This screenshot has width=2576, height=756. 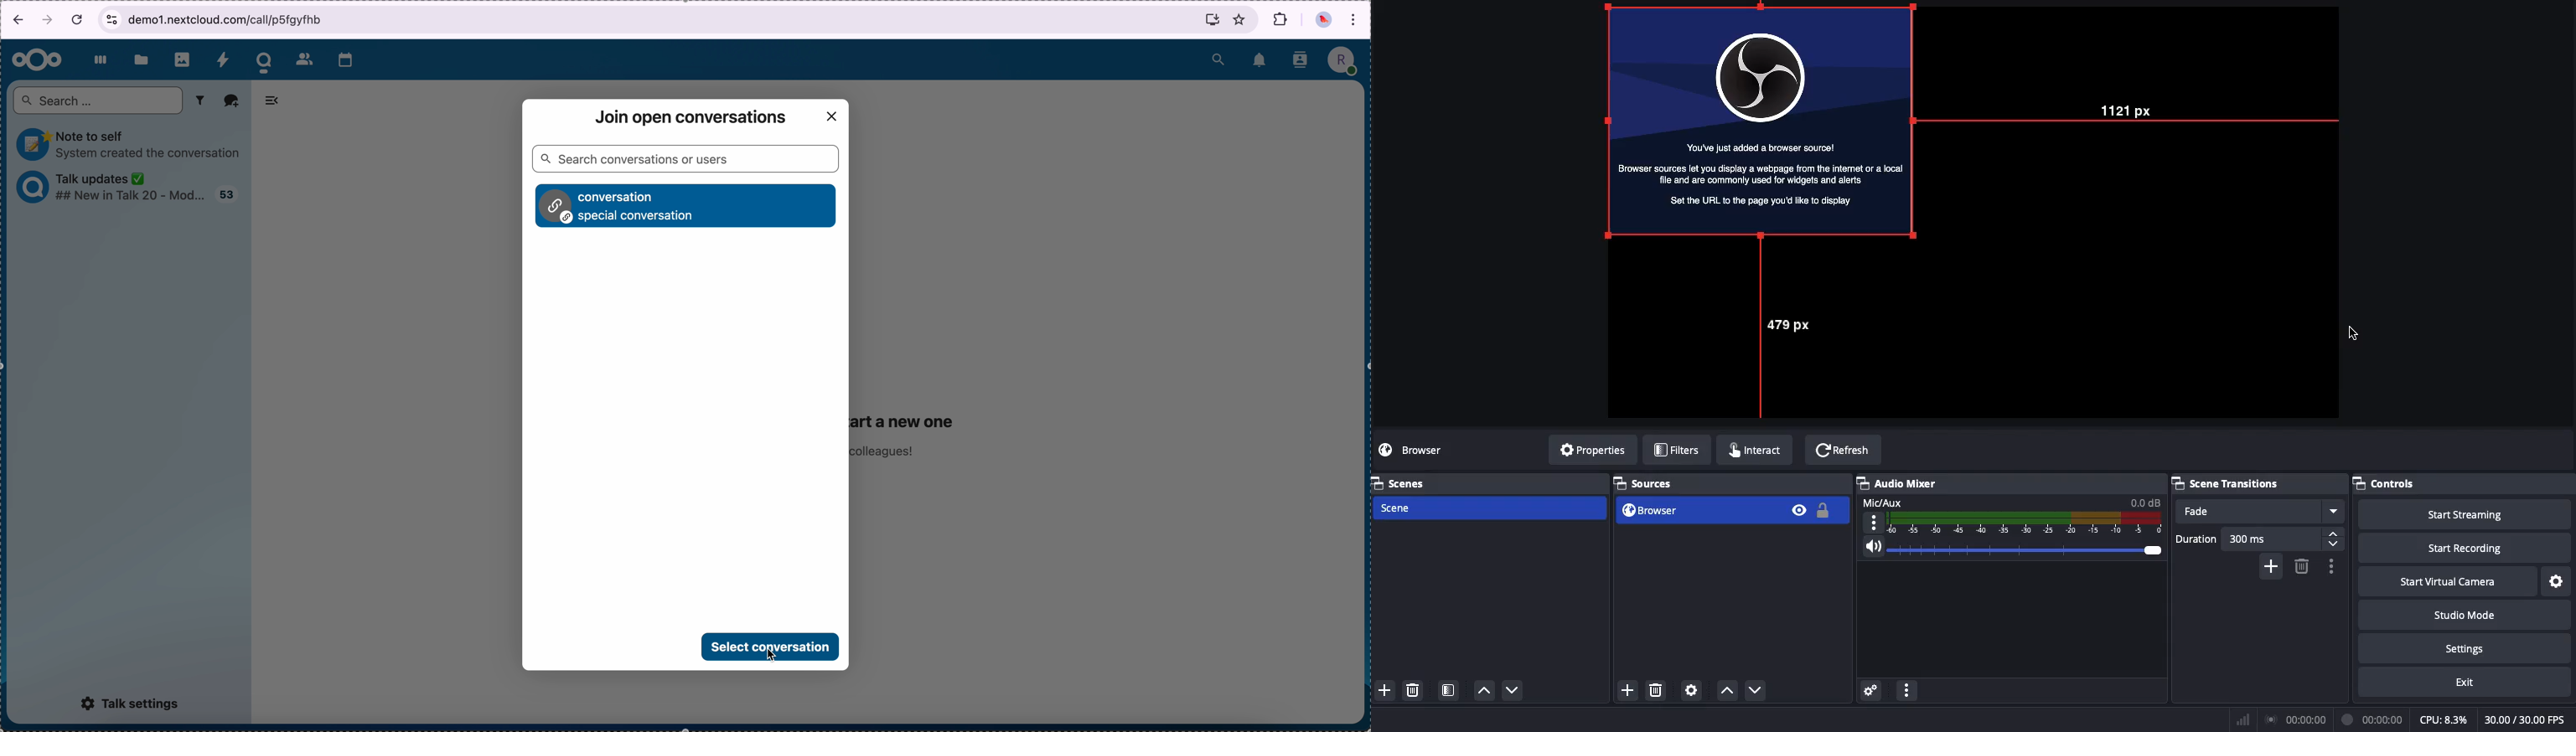 What do you see at coordinates (2271, 566) in the screenshot?
I see `Add` at bounding box center [2271, 566].